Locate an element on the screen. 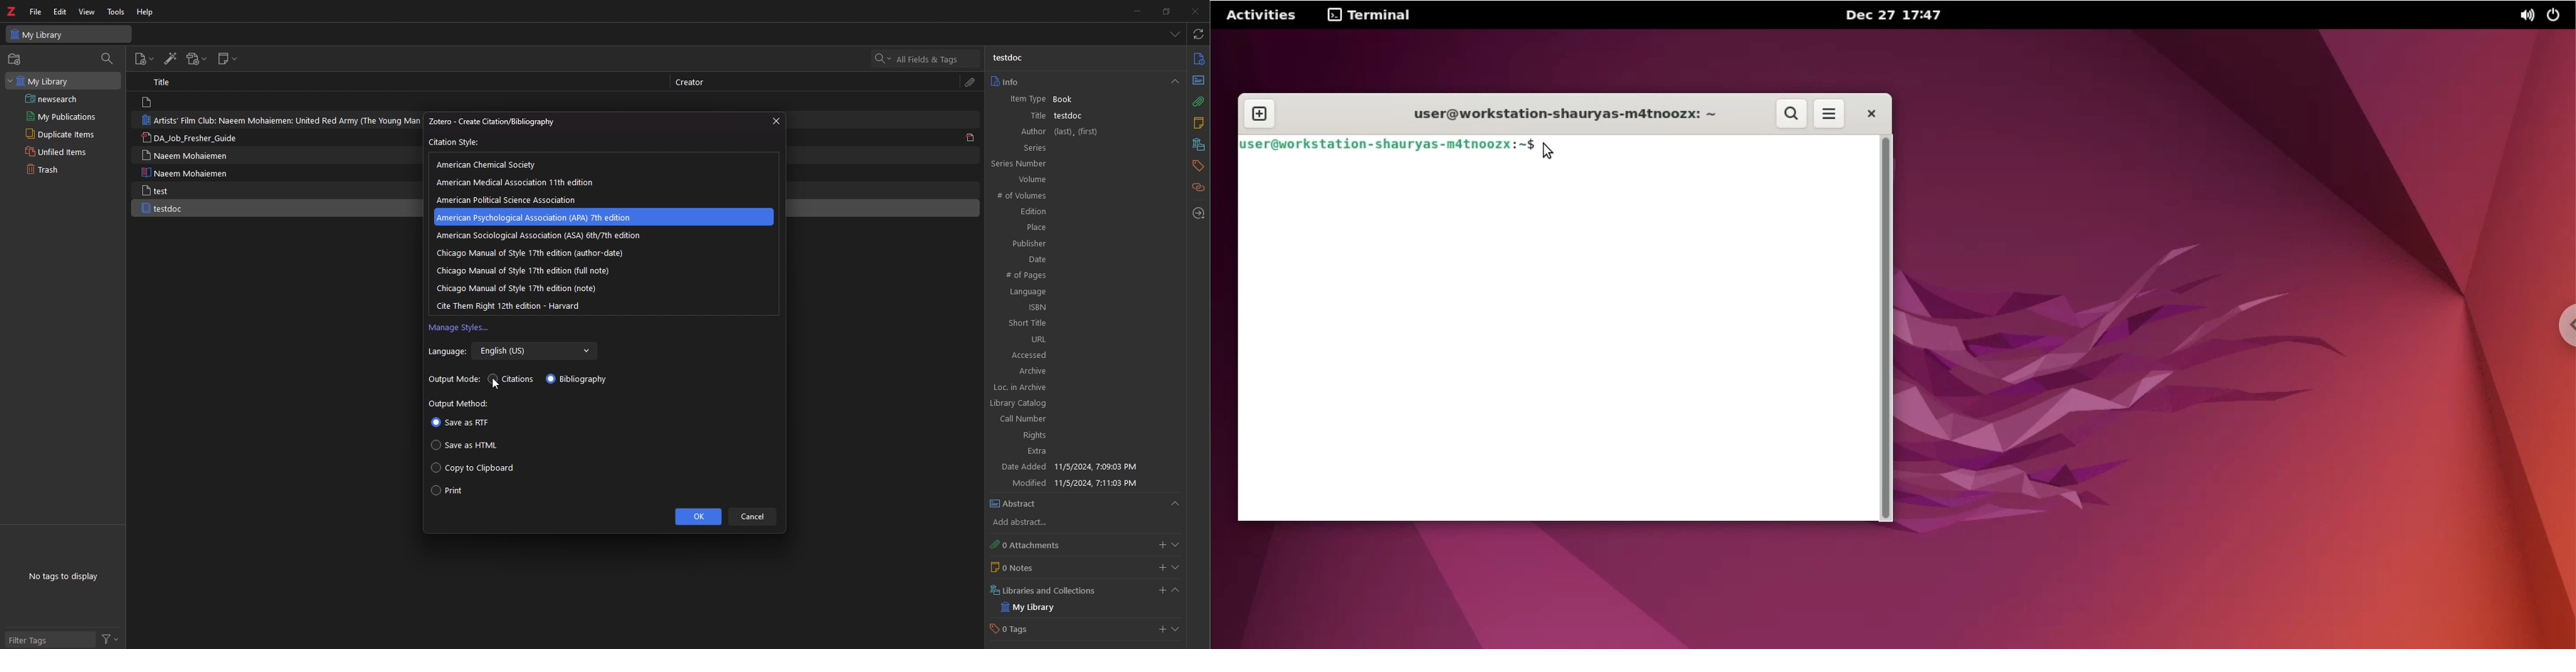  Accessed is located at coordinates (1082, 355).